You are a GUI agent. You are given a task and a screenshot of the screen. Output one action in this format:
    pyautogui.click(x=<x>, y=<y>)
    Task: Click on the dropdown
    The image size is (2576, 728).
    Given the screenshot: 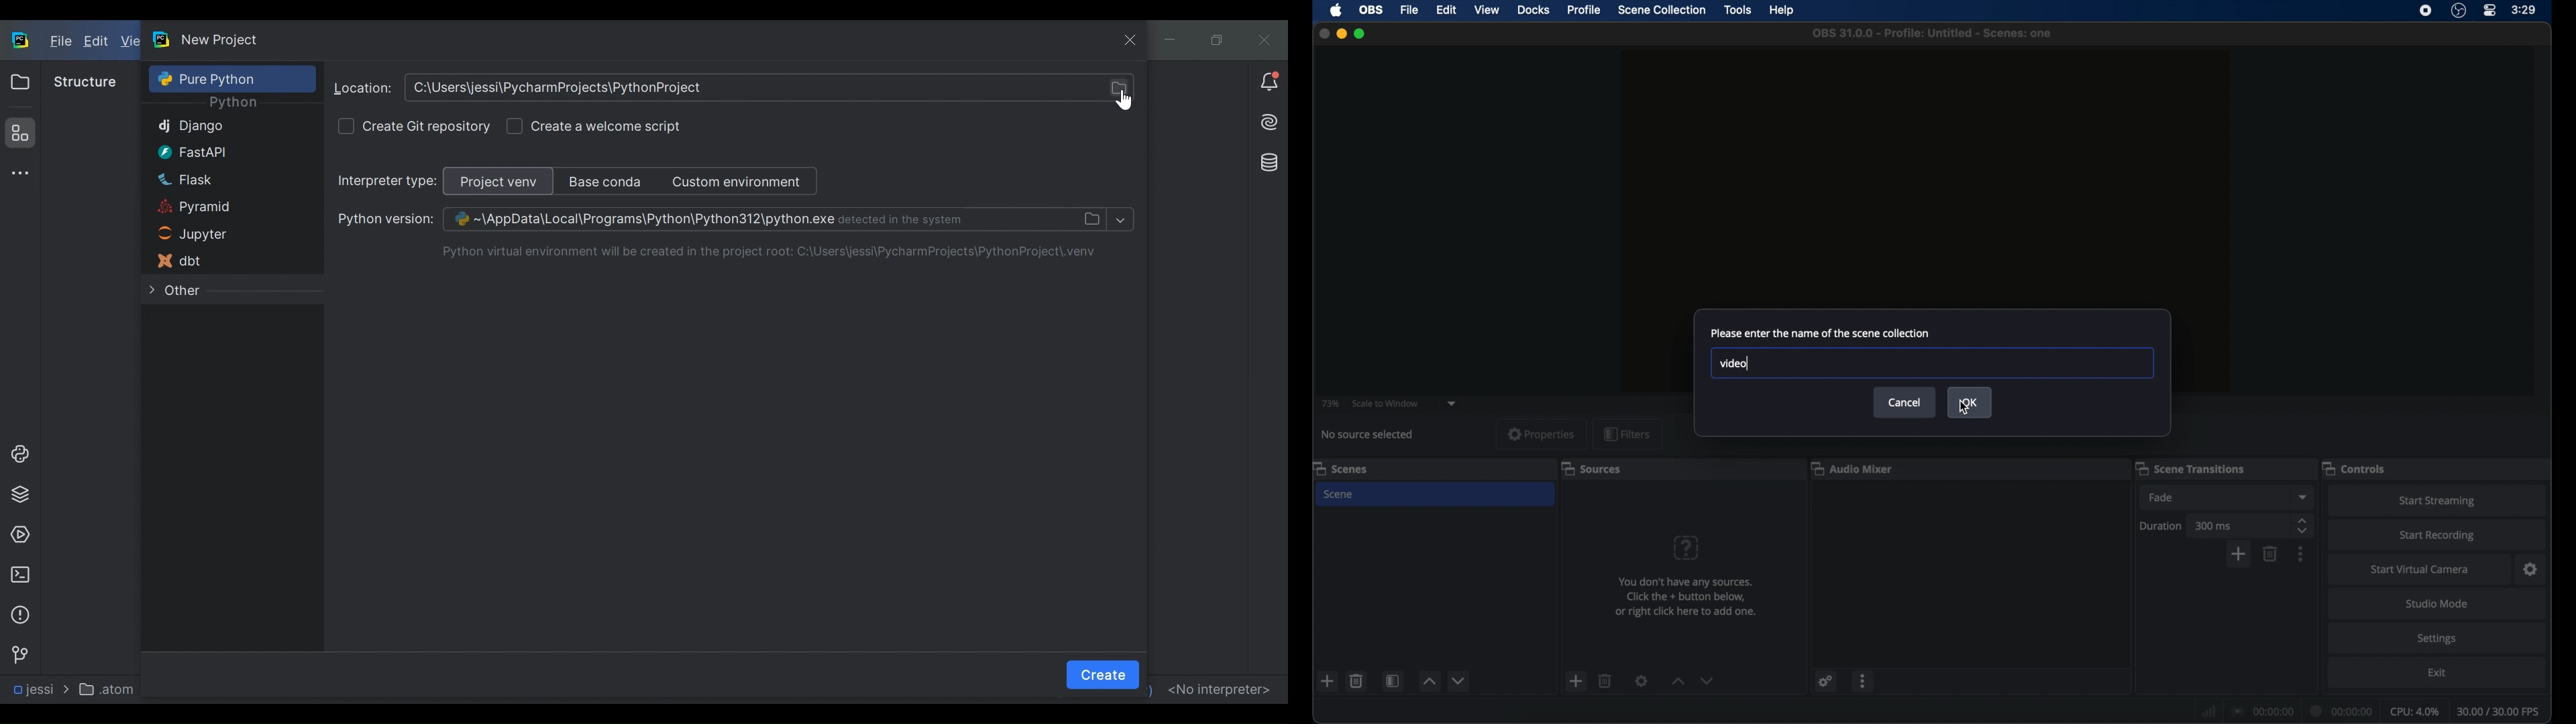 What is the action you would take?
    pyautogui.click(x=1452, y=402)
    